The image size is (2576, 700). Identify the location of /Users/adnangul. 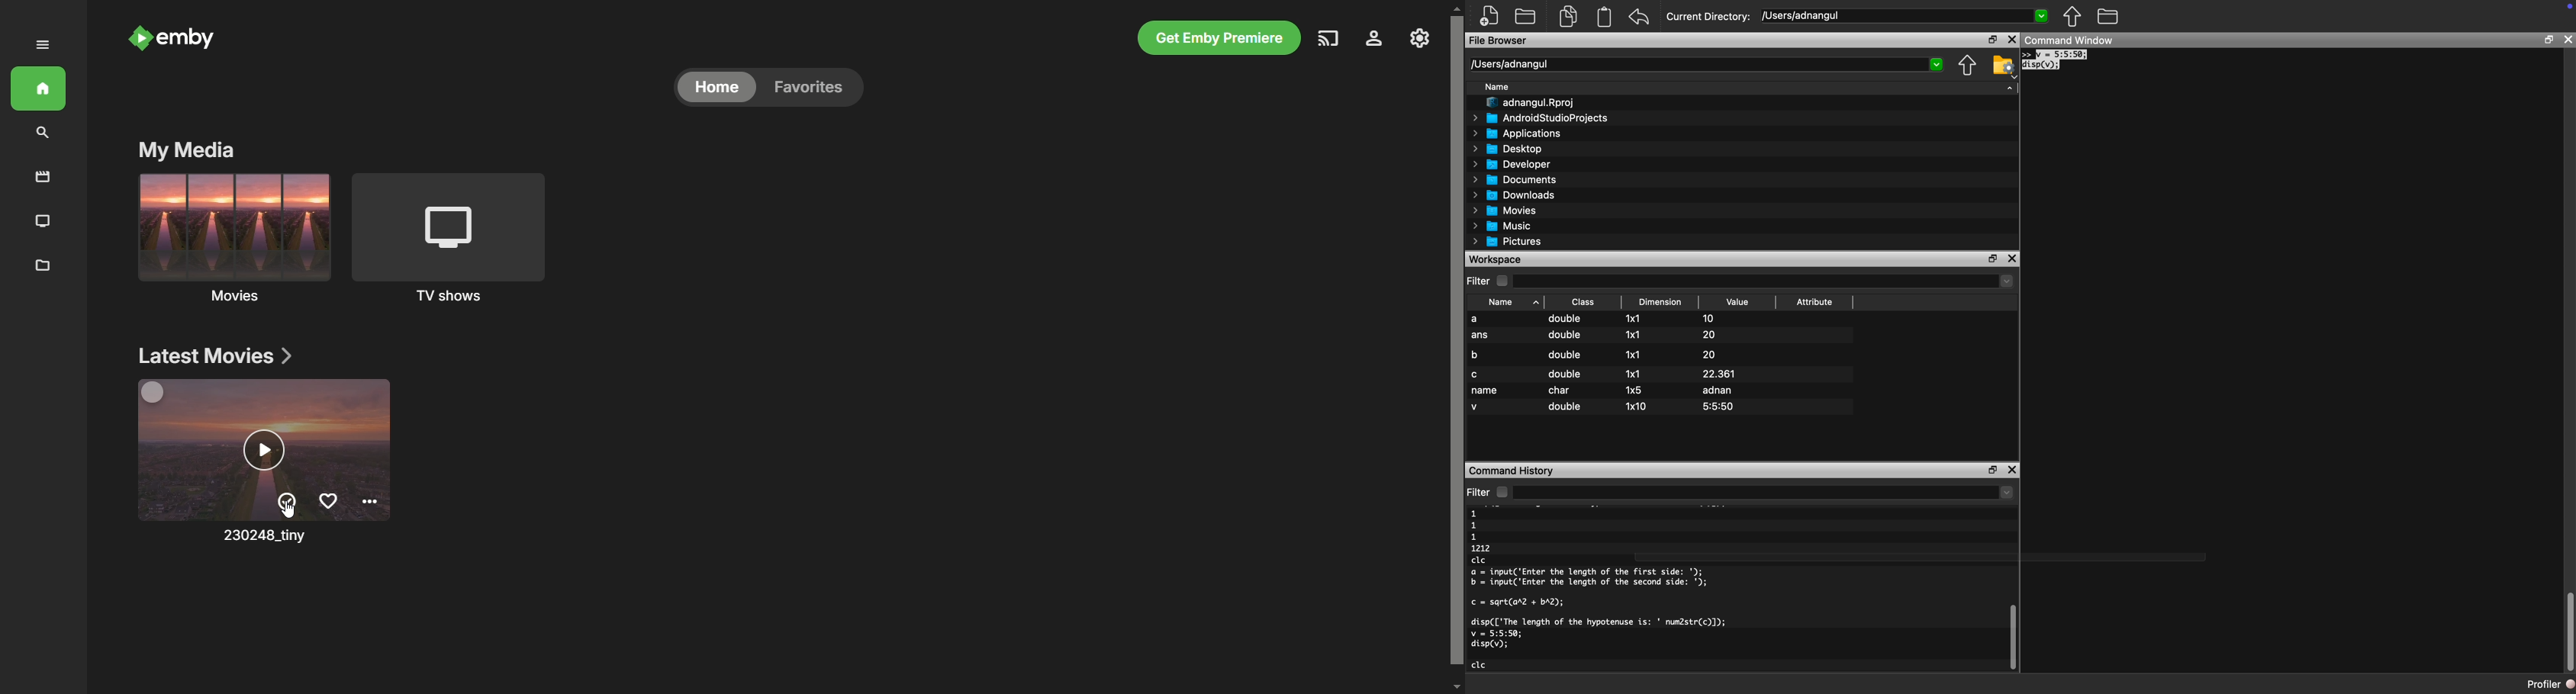
(1512, 64).